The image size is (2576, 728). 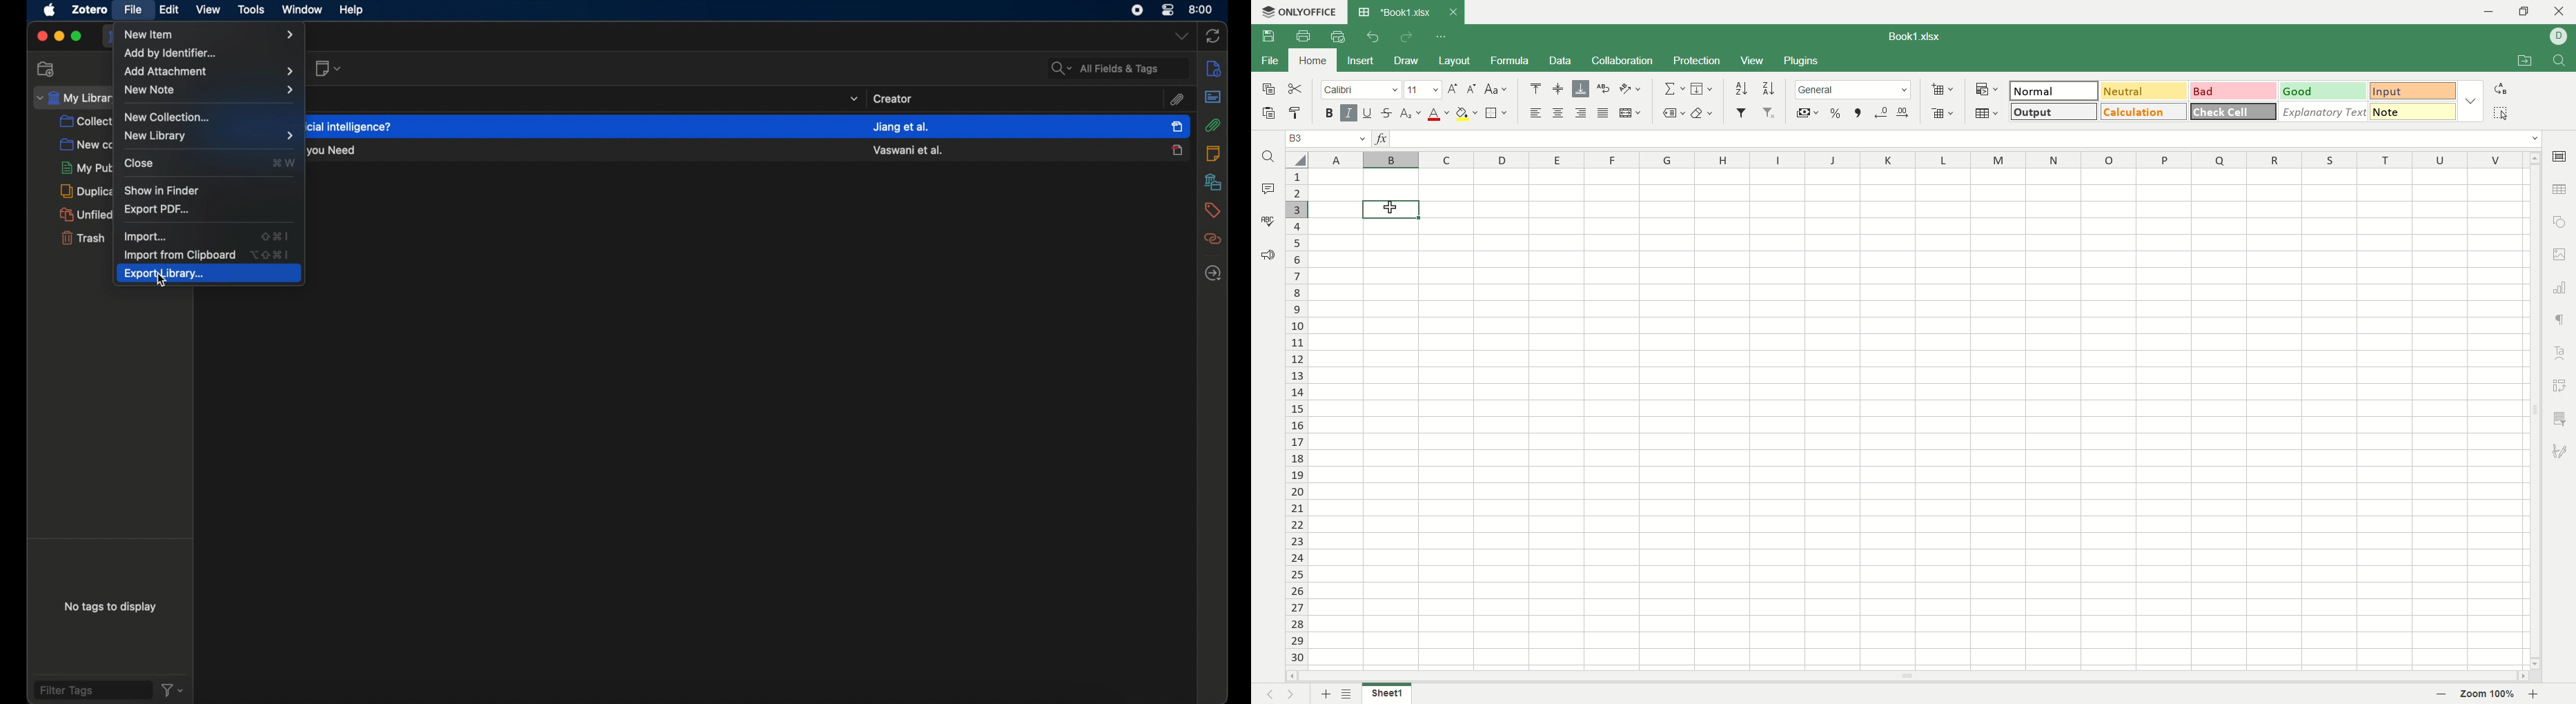 I want to click on new item menu, so click(x=211, y=35).